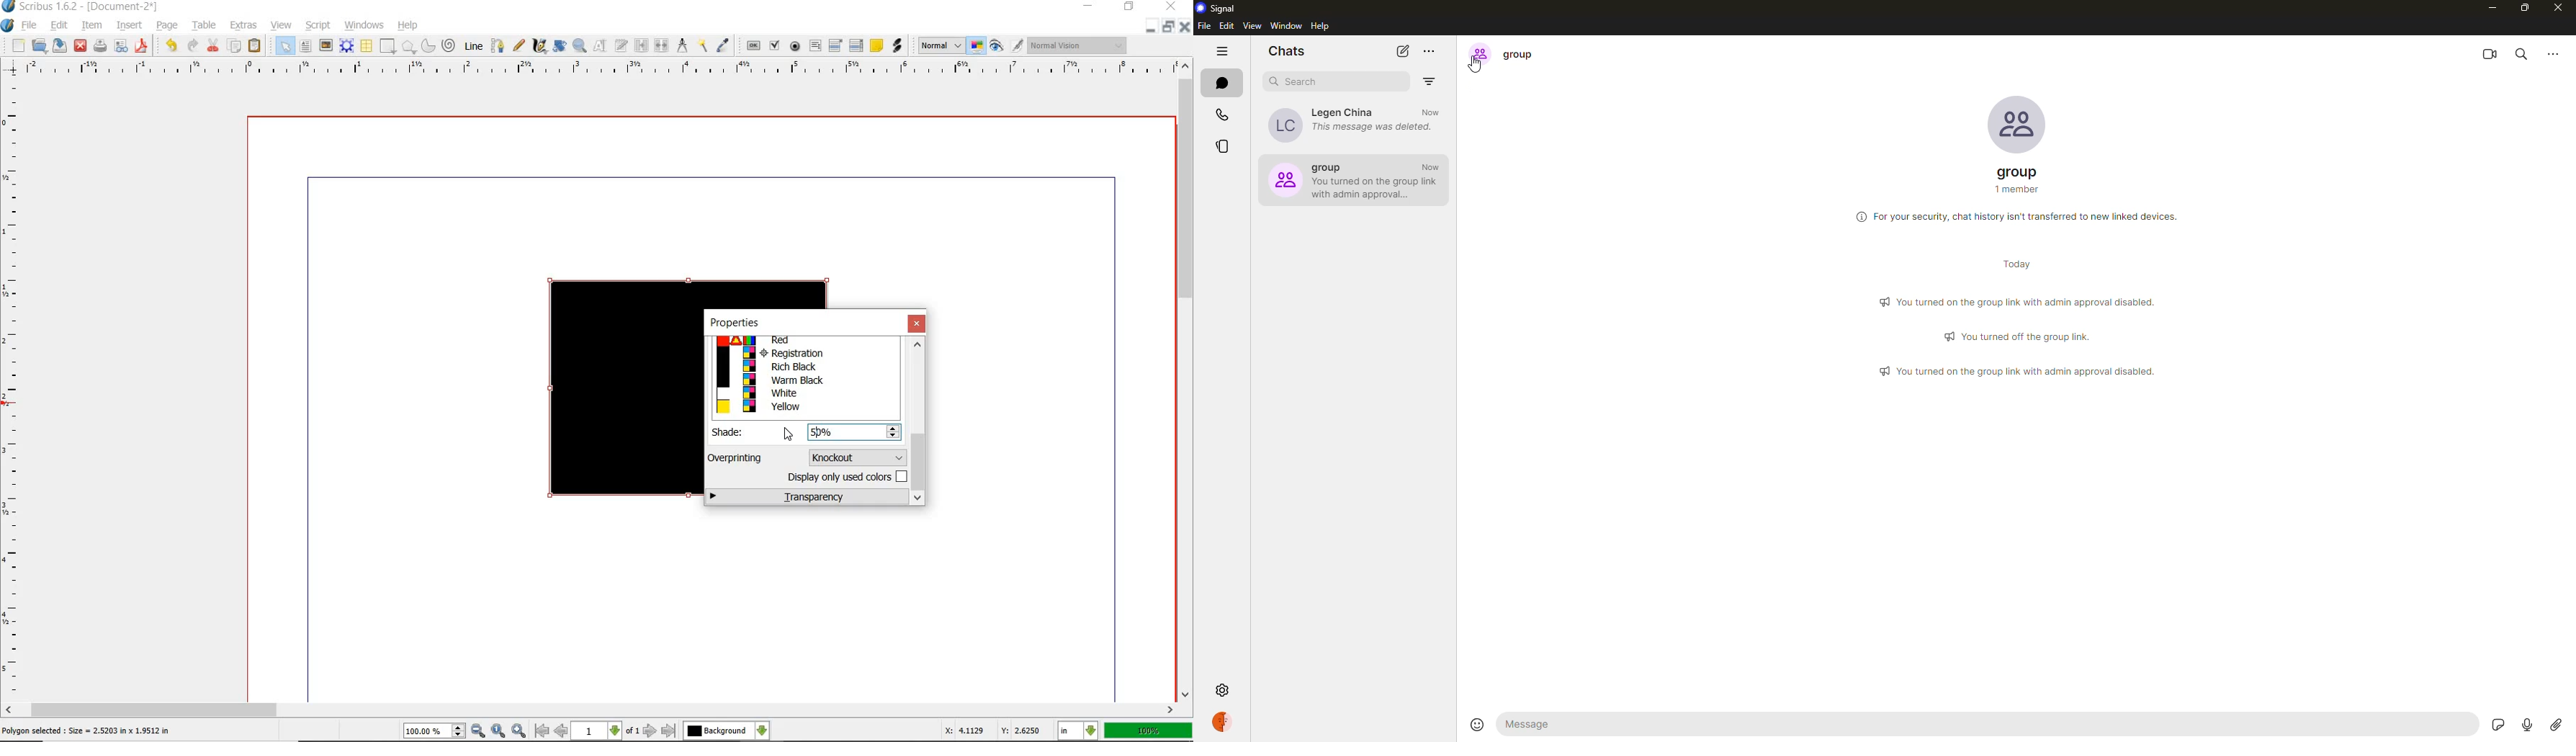 The width and height of the screenshot is (2576, 756). What do you see at coordinates (1079, 731) in the screenshot?
I see `select the current unit` at bounding box center [1079, 731].